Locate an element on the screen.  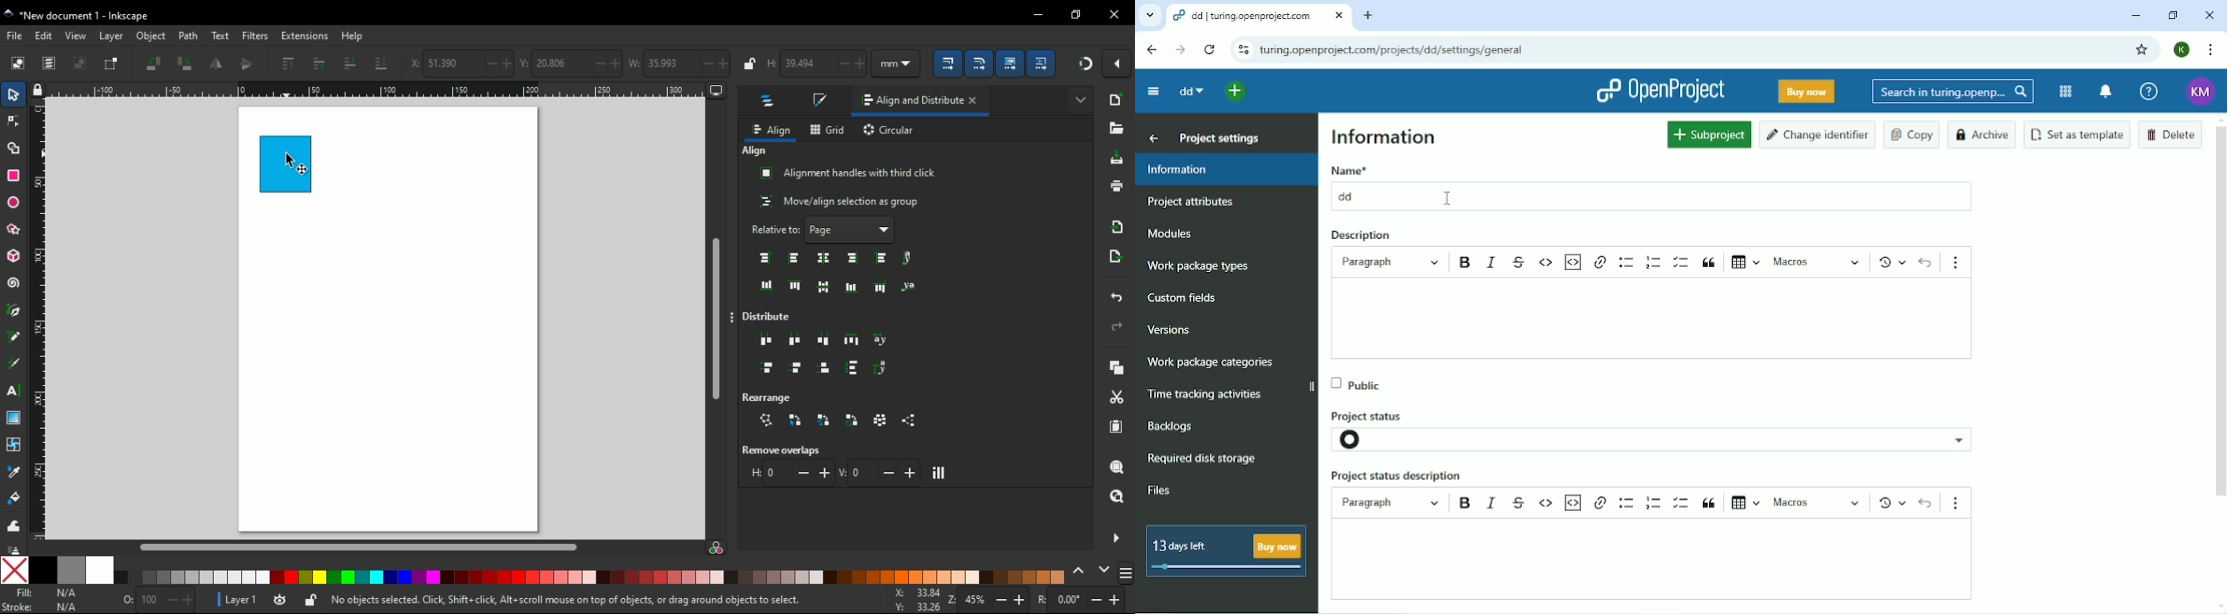
distribute is located at coordinates (772, 317).